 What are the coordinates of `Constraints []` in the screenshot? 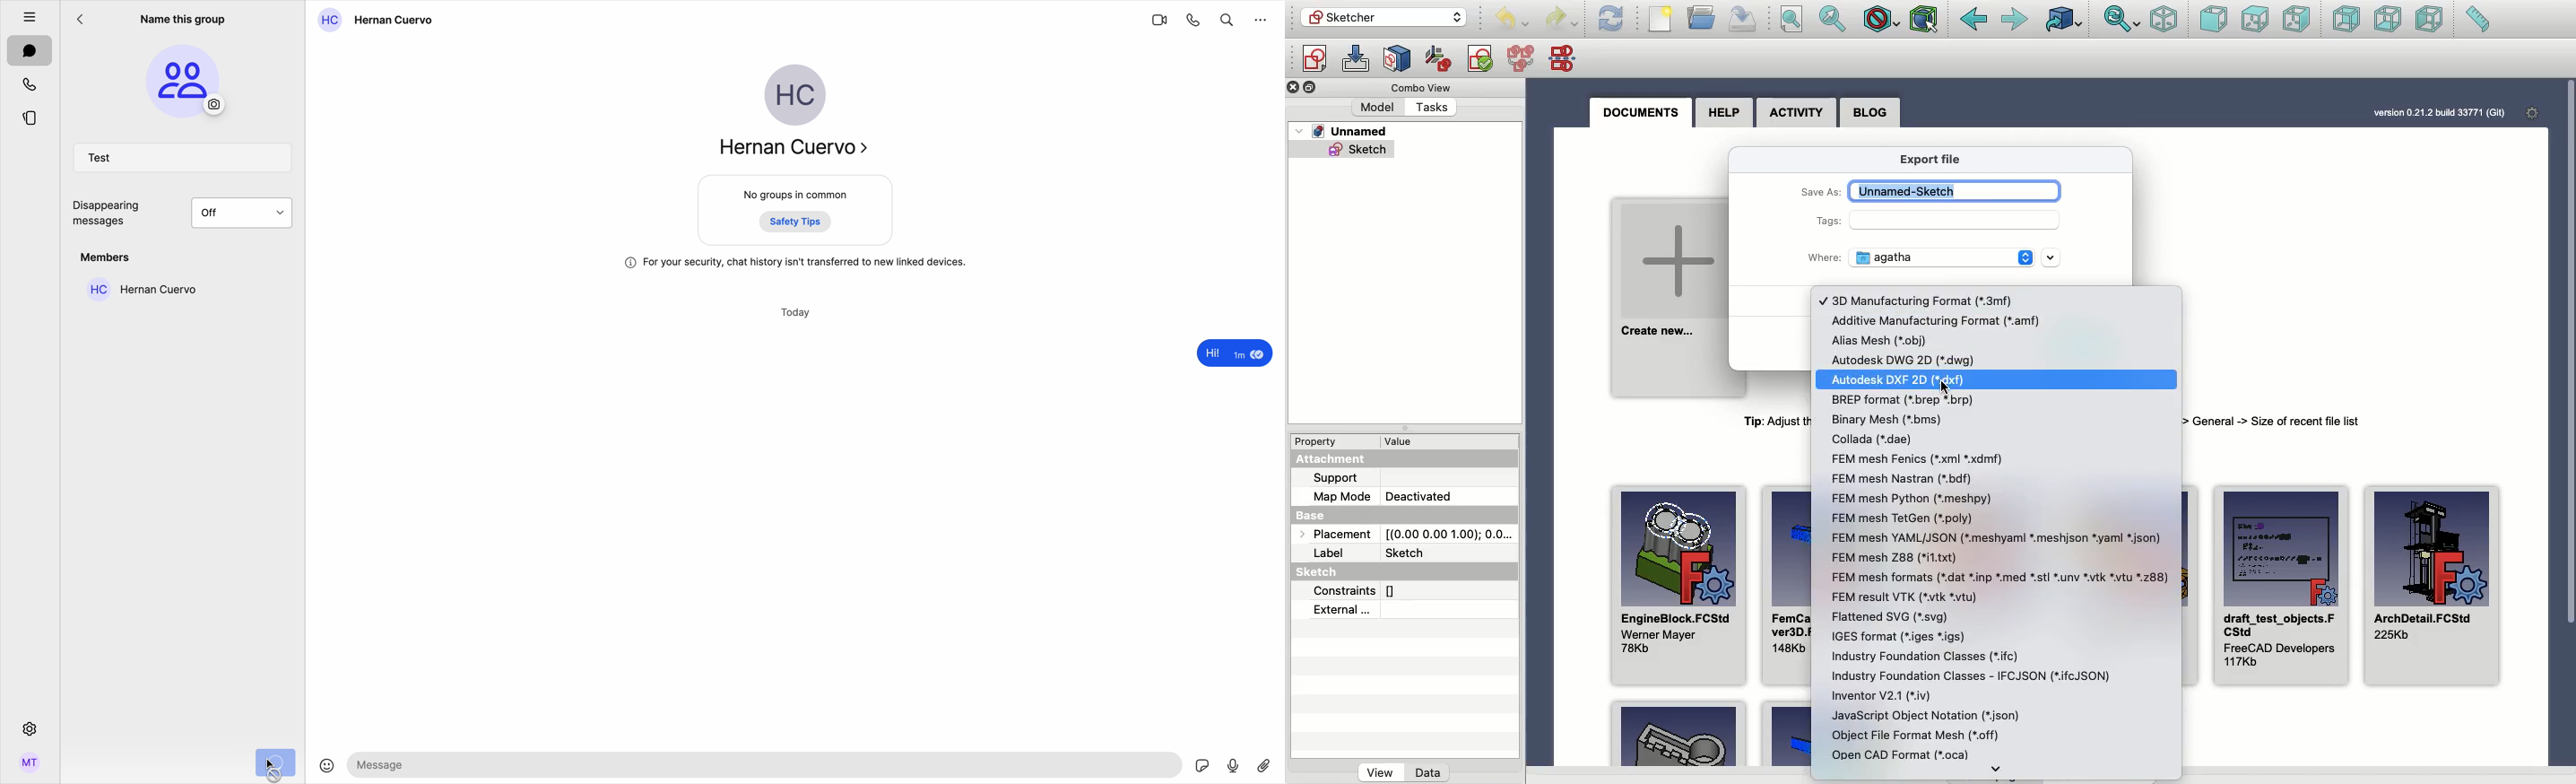 It's located at (1360, 590).